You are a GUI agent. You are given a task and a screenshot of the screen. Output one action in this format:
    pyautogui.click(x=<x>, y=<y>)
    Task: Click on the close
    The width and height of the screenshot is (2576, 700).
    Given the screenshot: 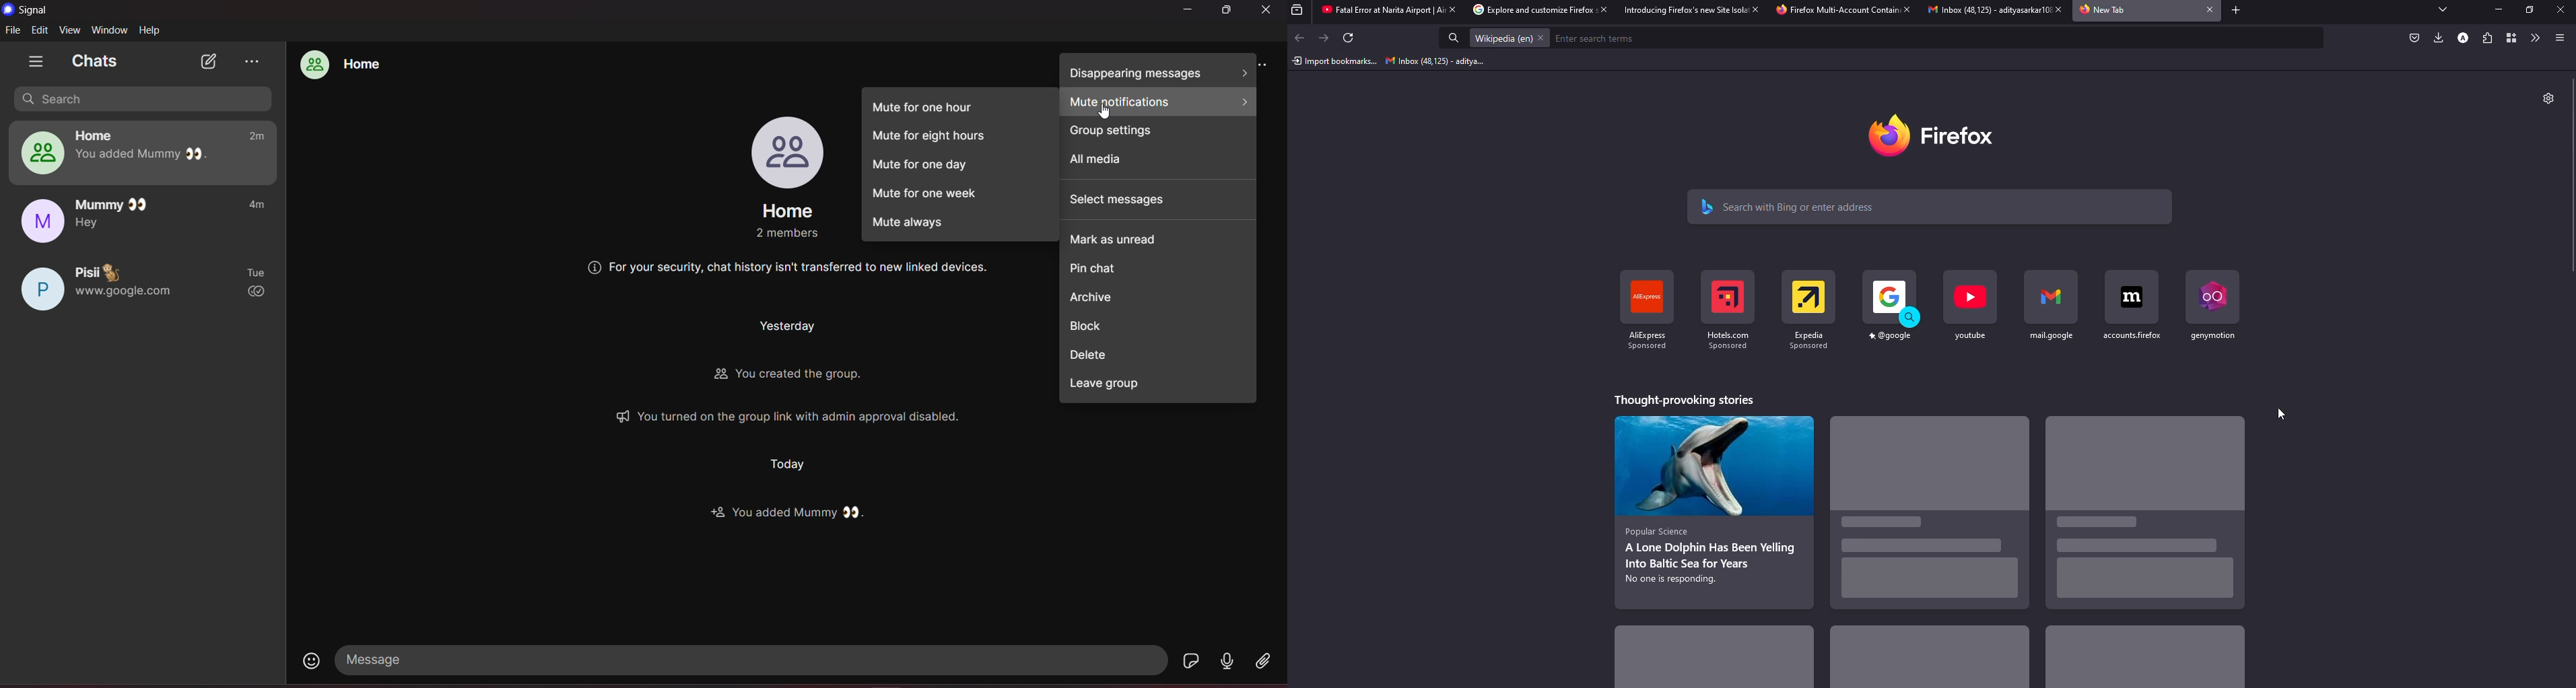 What is the action you would take?
    pyautogui.click(x=1268, y=10)
    